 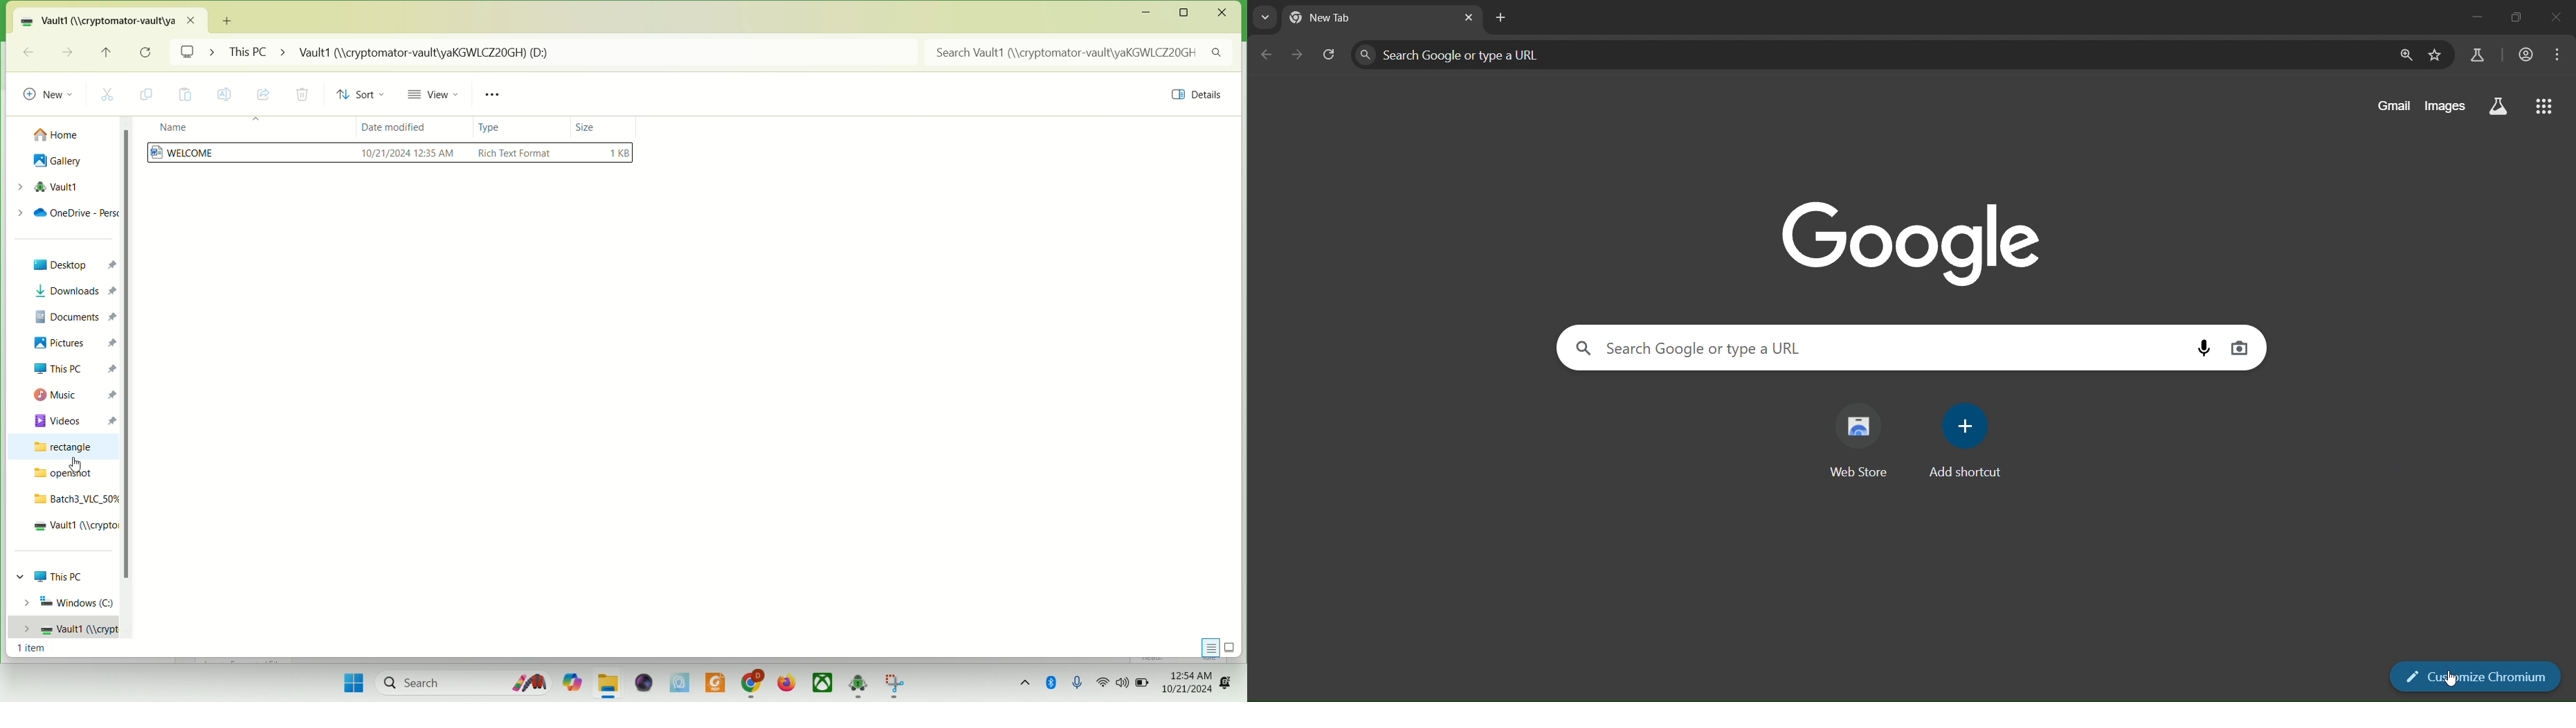 What do you see at coordinates (2556, 55) in the screenshot?
I see `menu` at bounding box center [2556, 55].